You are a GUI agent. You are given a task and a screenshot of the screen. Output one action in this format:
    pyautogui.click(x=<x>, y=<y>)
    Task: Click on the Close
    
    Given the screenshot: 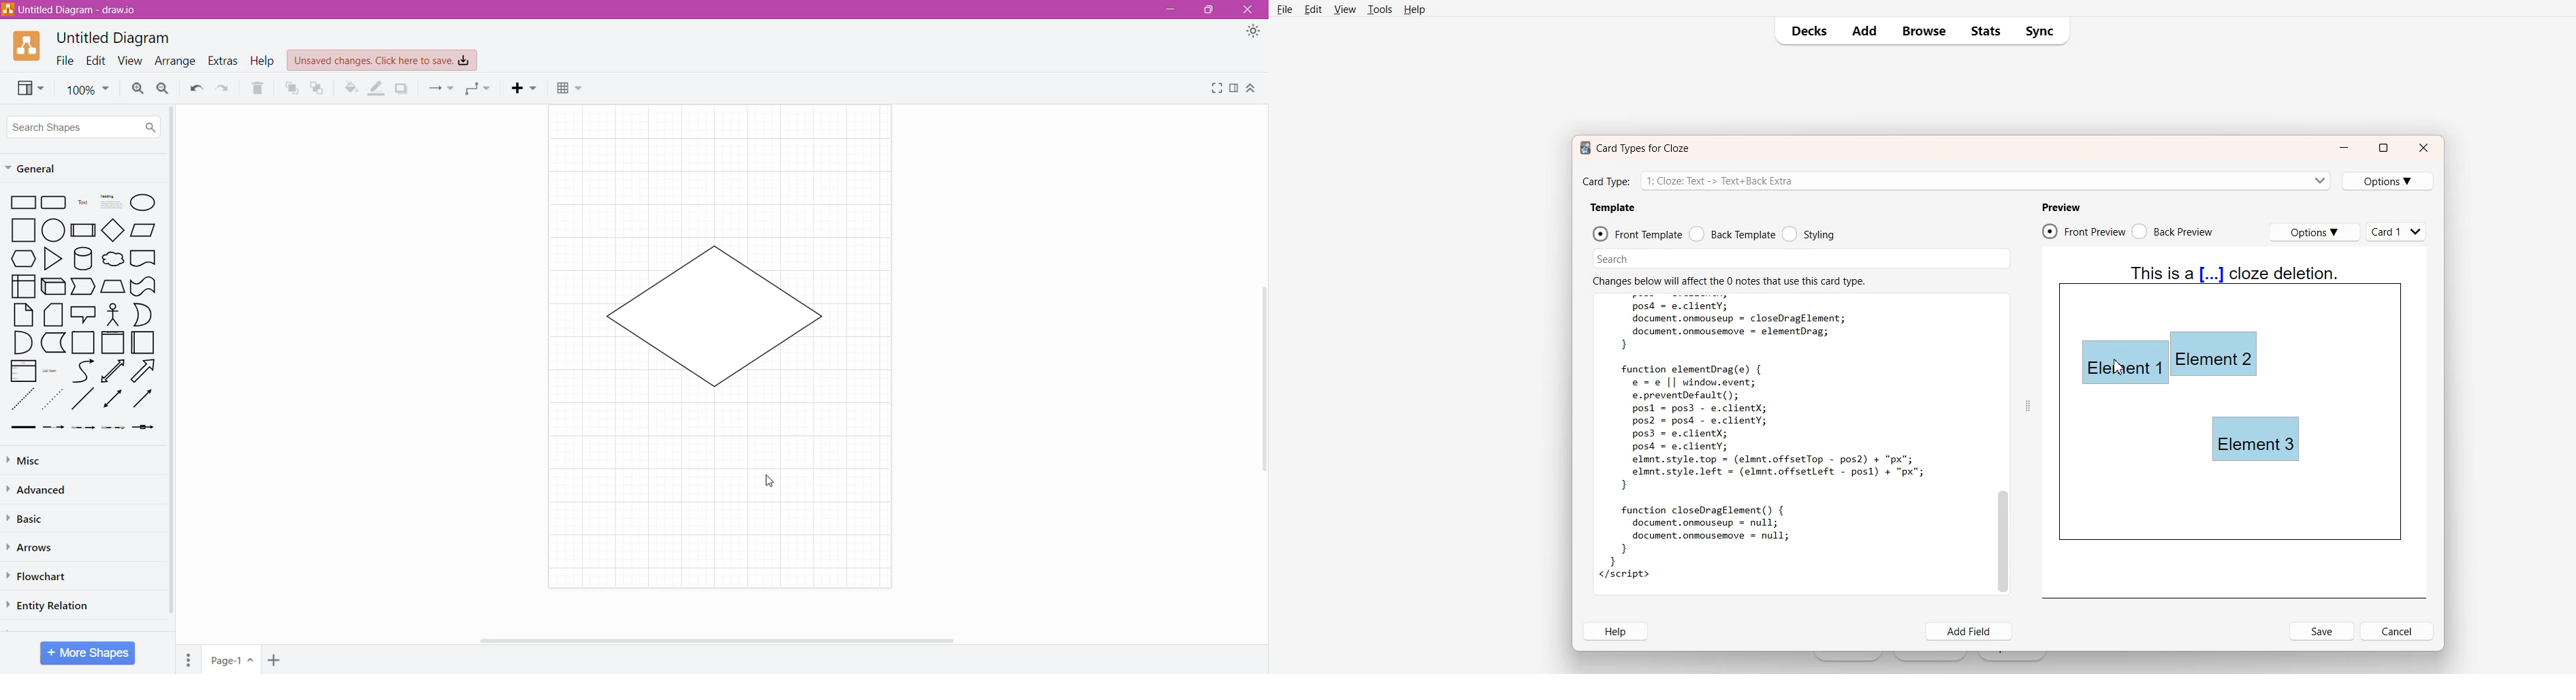 What is the action you would take?
    pyautogui.click(x=2424, y=148)
    